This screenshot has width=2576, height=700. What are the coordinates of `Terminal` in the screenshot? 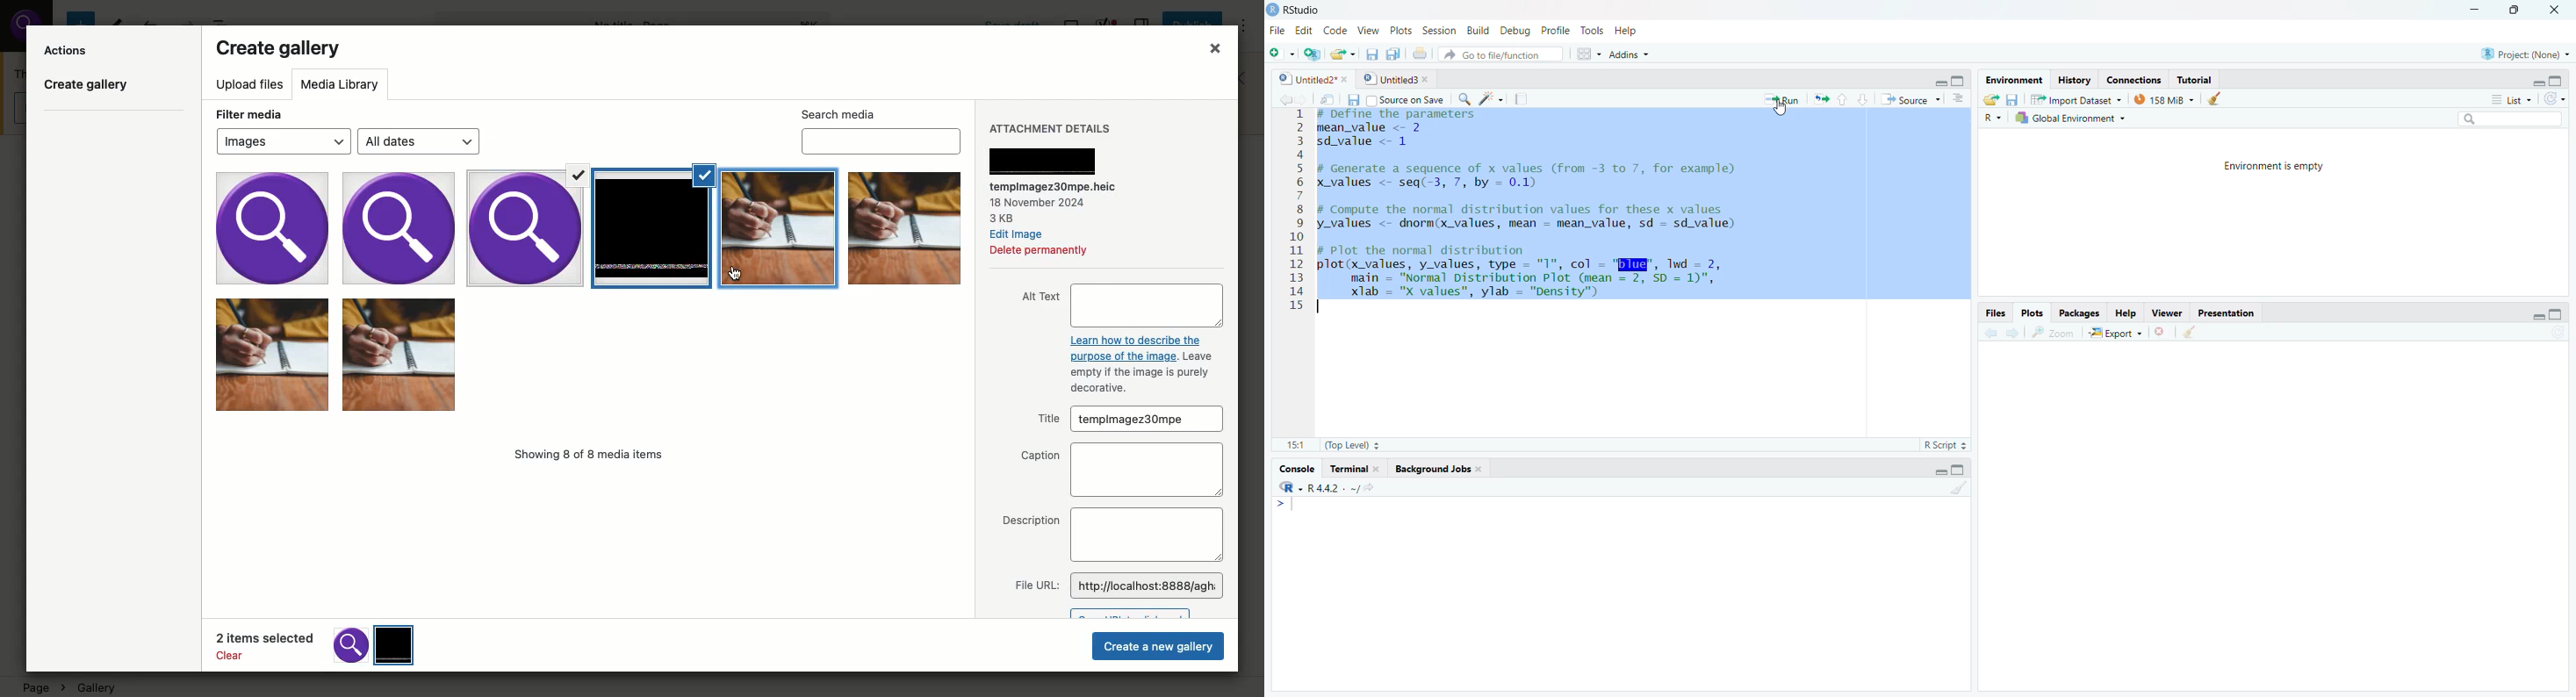 It's located at (1355, 467).